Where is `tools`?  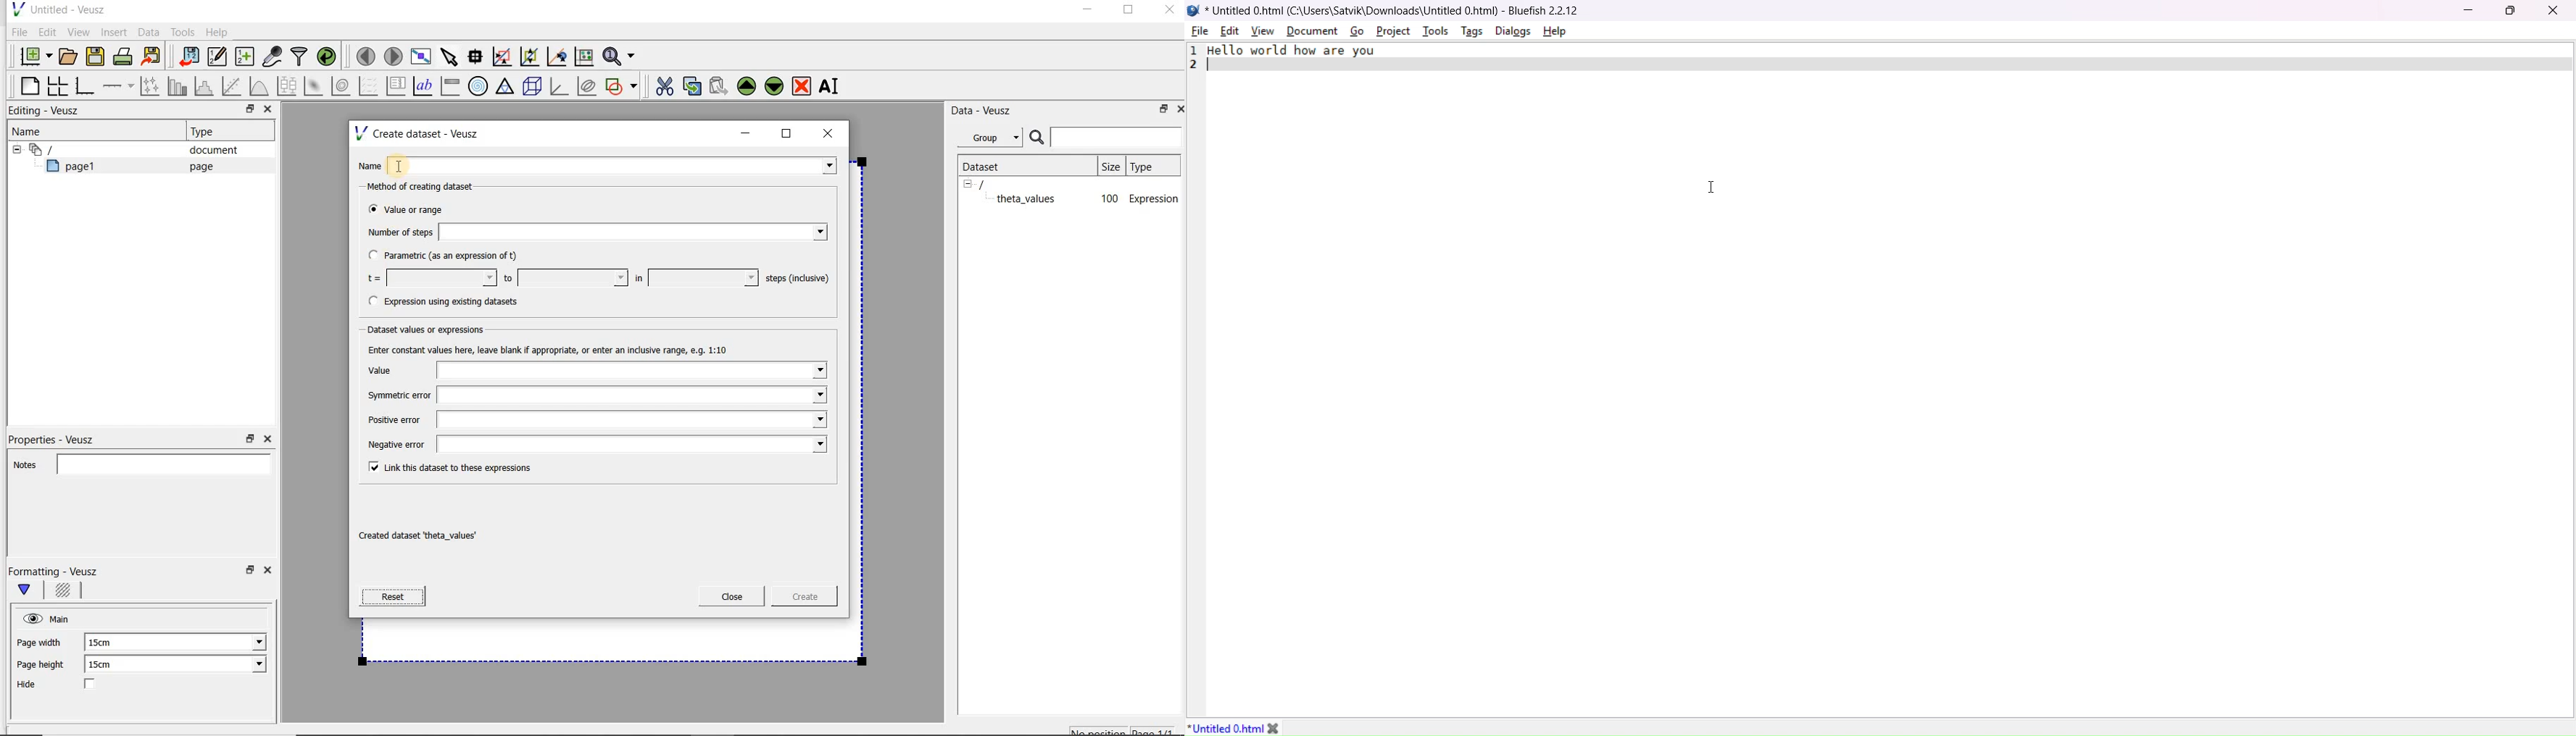 tools is located at coordinates (1434, 33).